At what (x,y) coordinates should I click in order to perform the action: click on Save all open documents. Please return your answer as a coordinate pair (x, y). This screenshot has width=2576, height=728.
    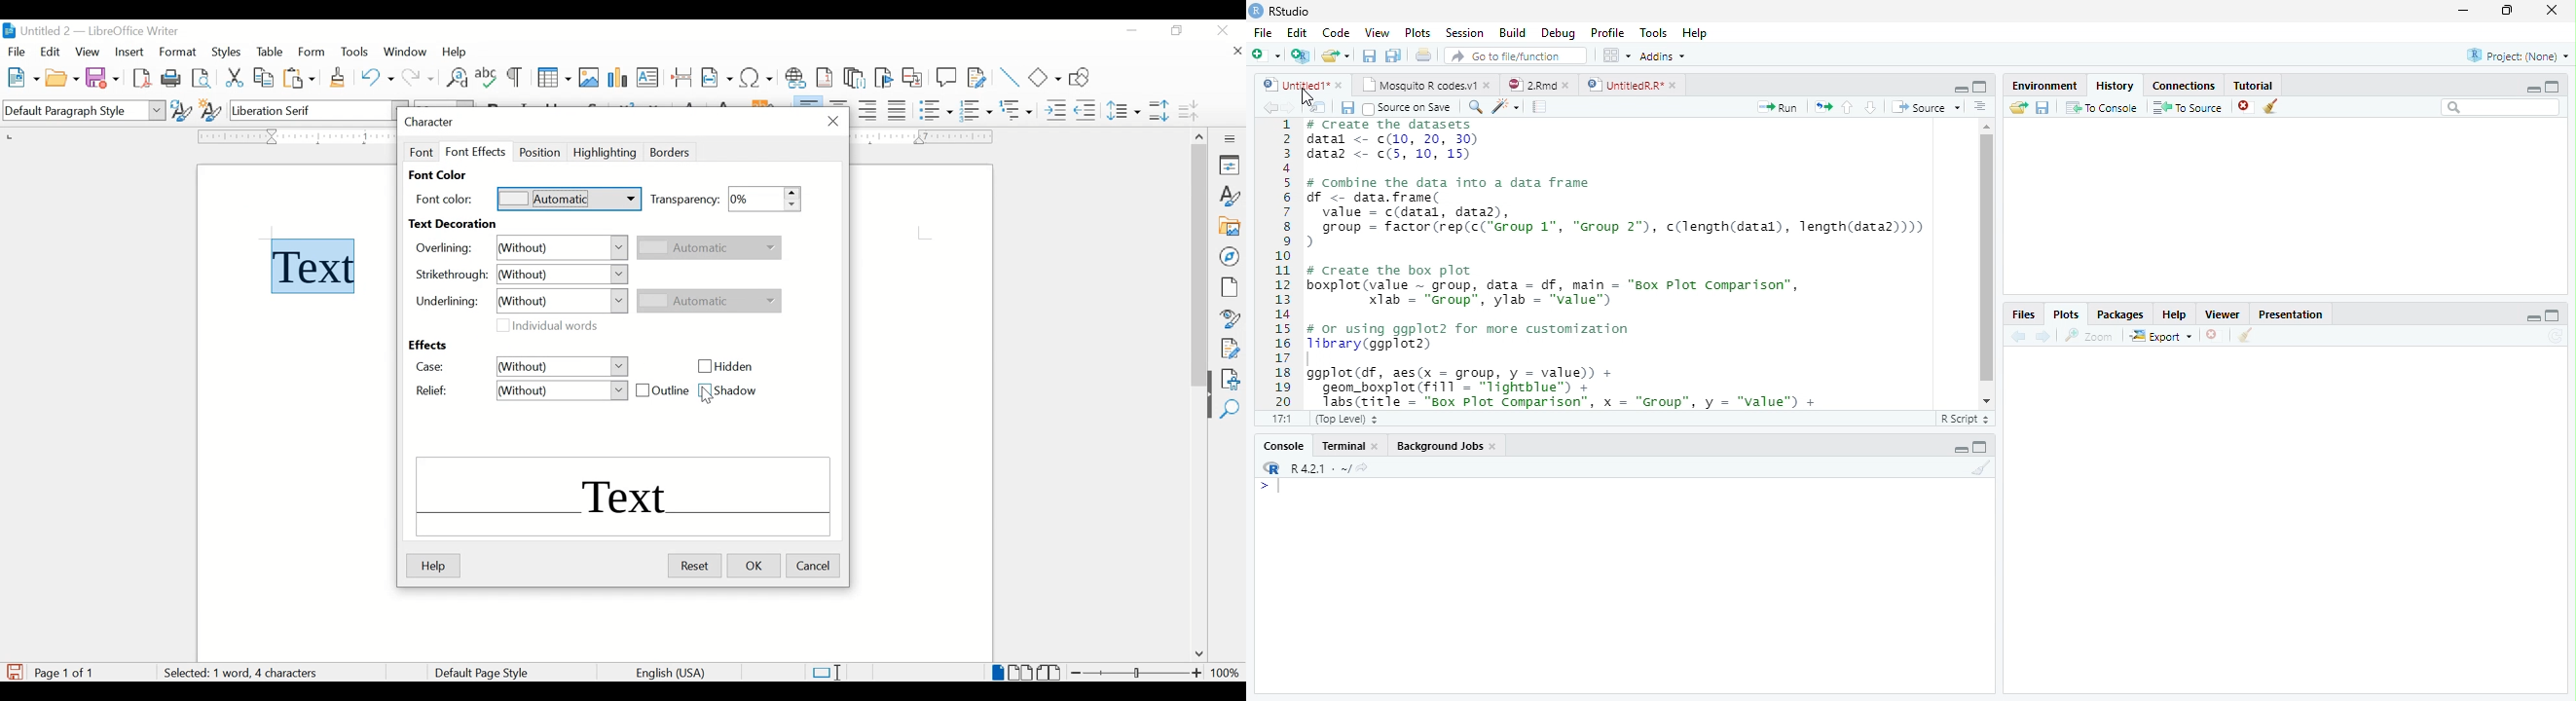
    Looking at the image, I should click on (1393, 55).